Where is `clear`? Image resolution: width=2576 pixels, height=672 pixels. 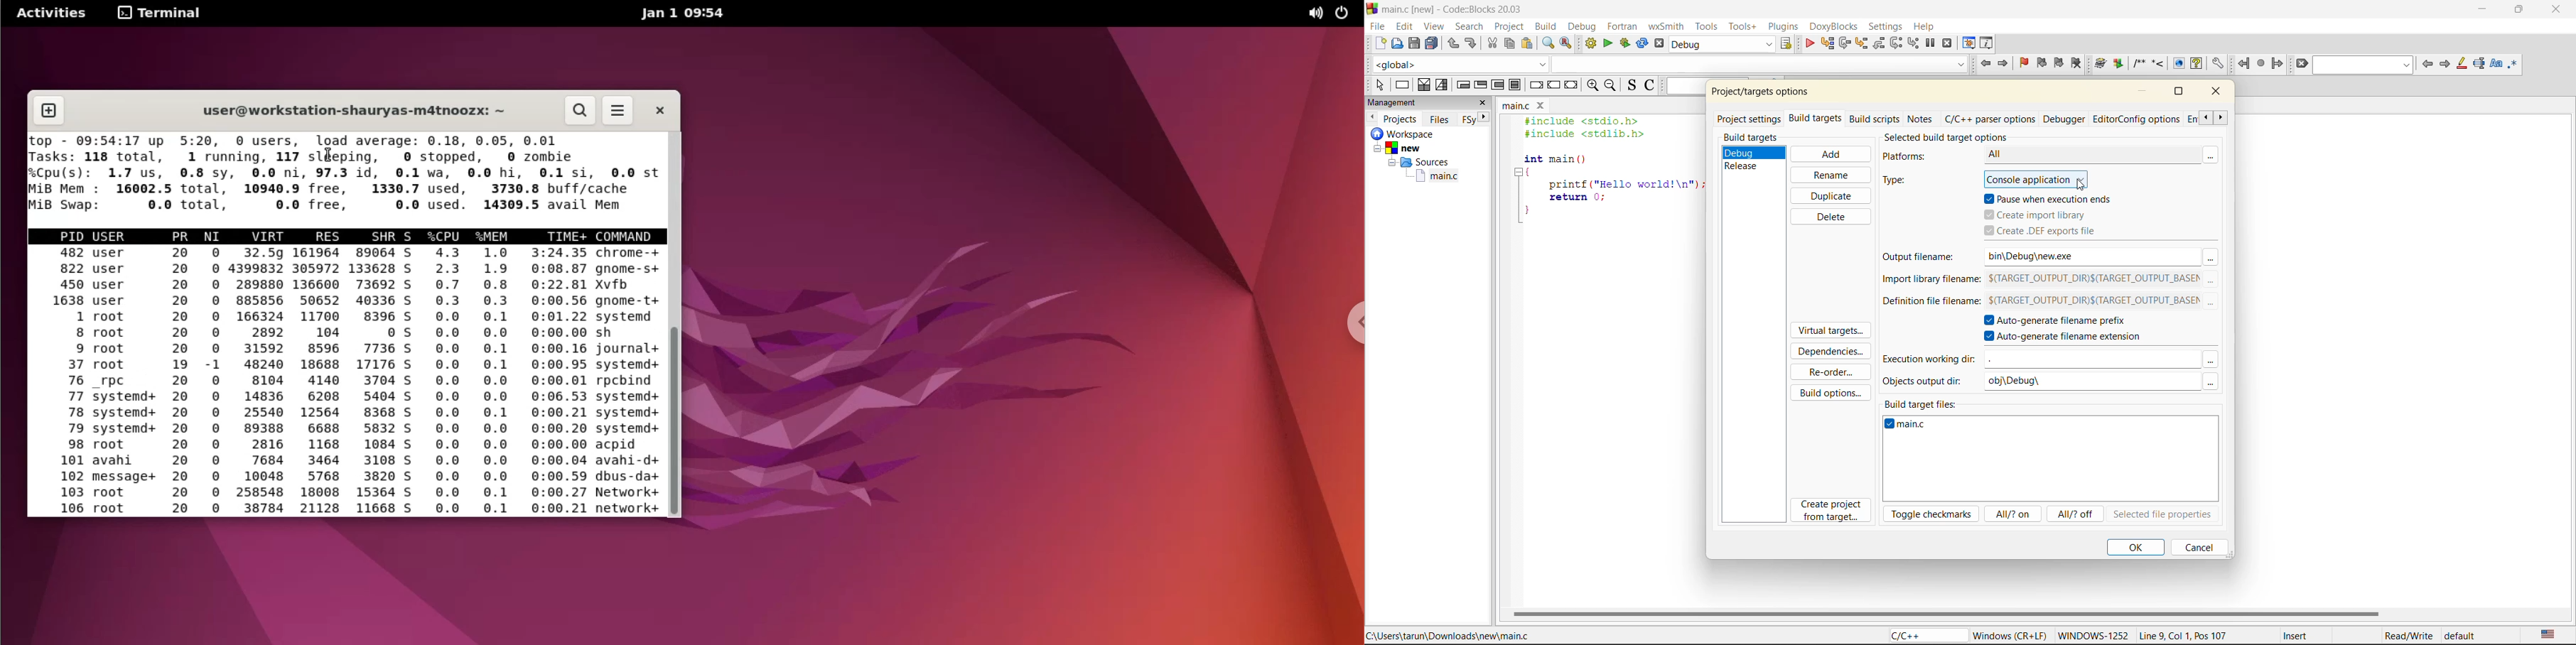
clear is located at coordinates (2304, 65).